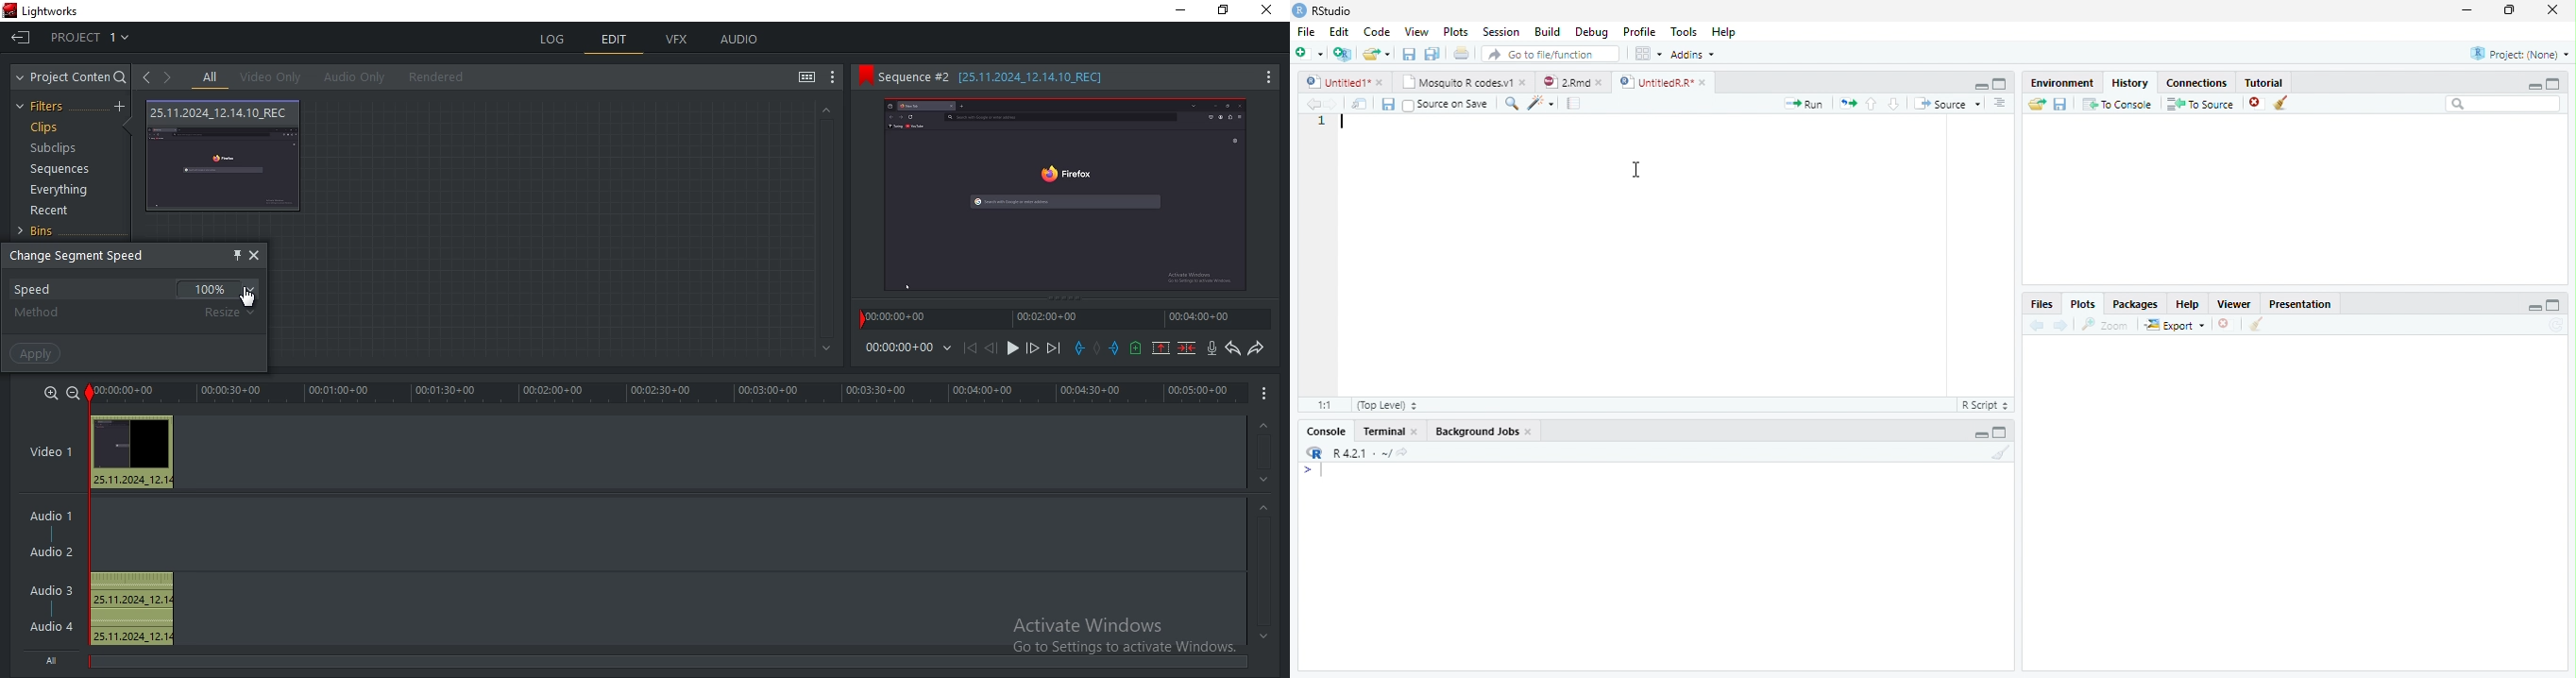 This screenshot has height=700, width=2576. I want to click on Tutorial, so click(2265, 82).